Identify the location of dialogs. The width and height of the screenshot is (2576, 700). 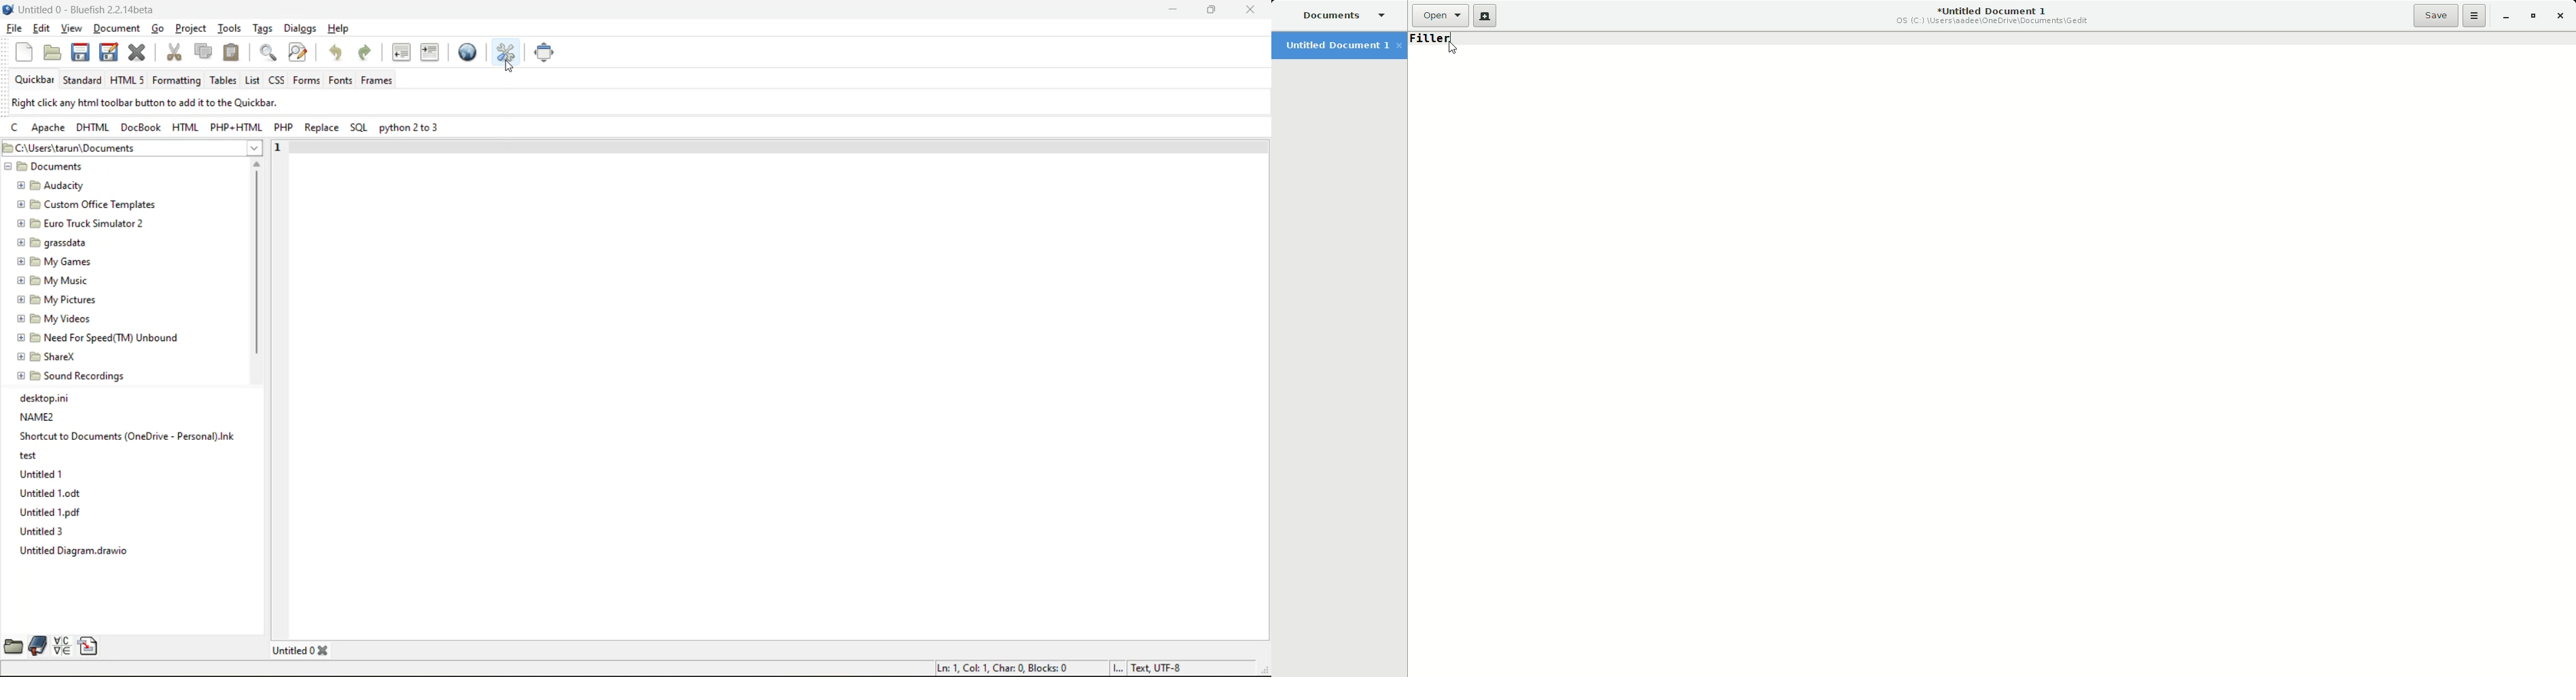
(301, 28).